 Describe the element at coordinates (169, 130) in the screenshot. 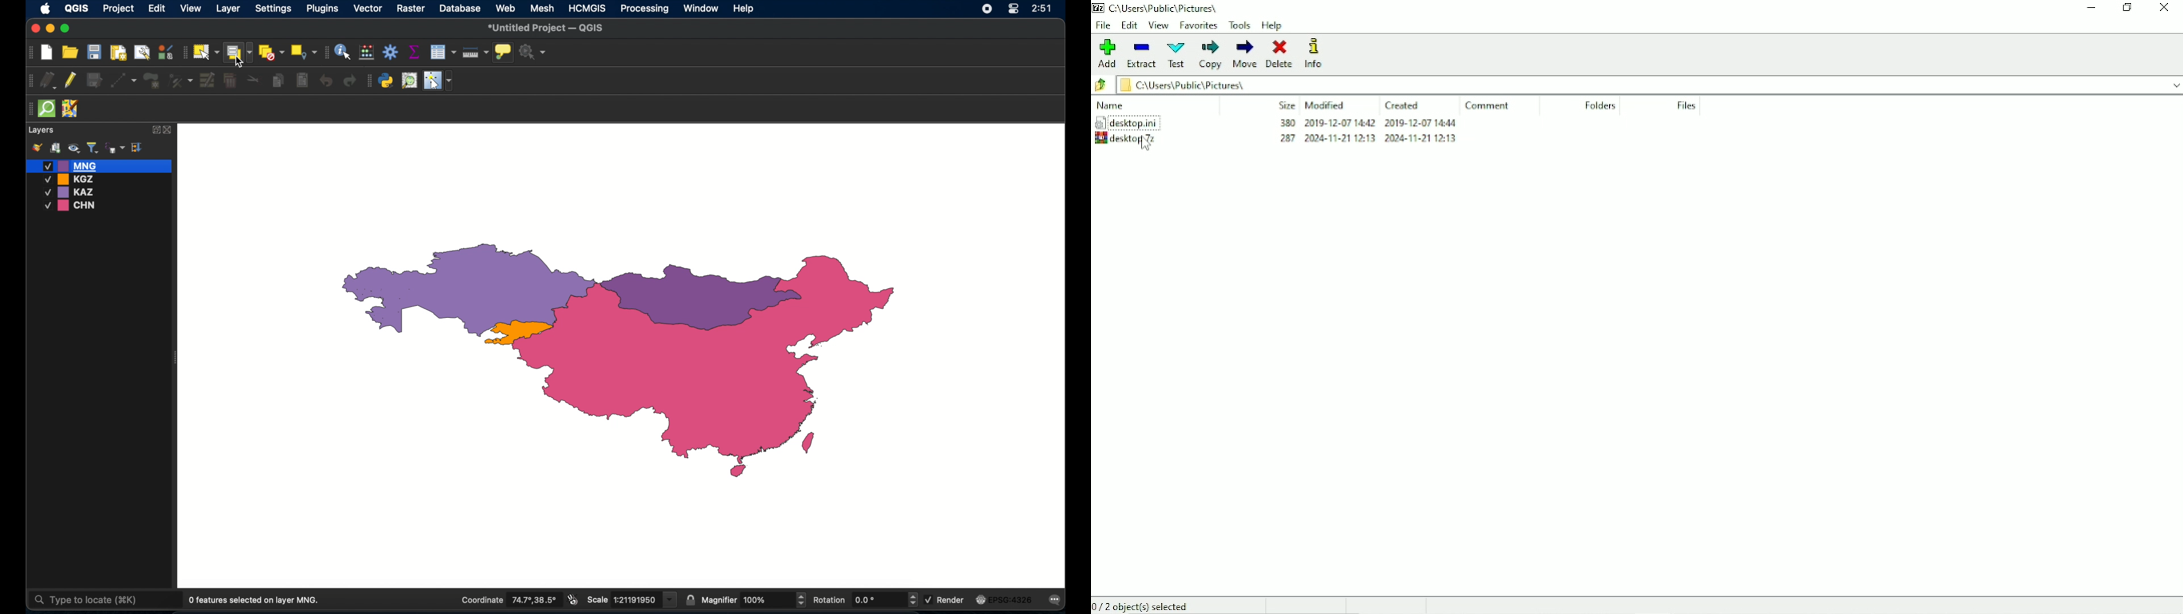

I see `close` at that location.